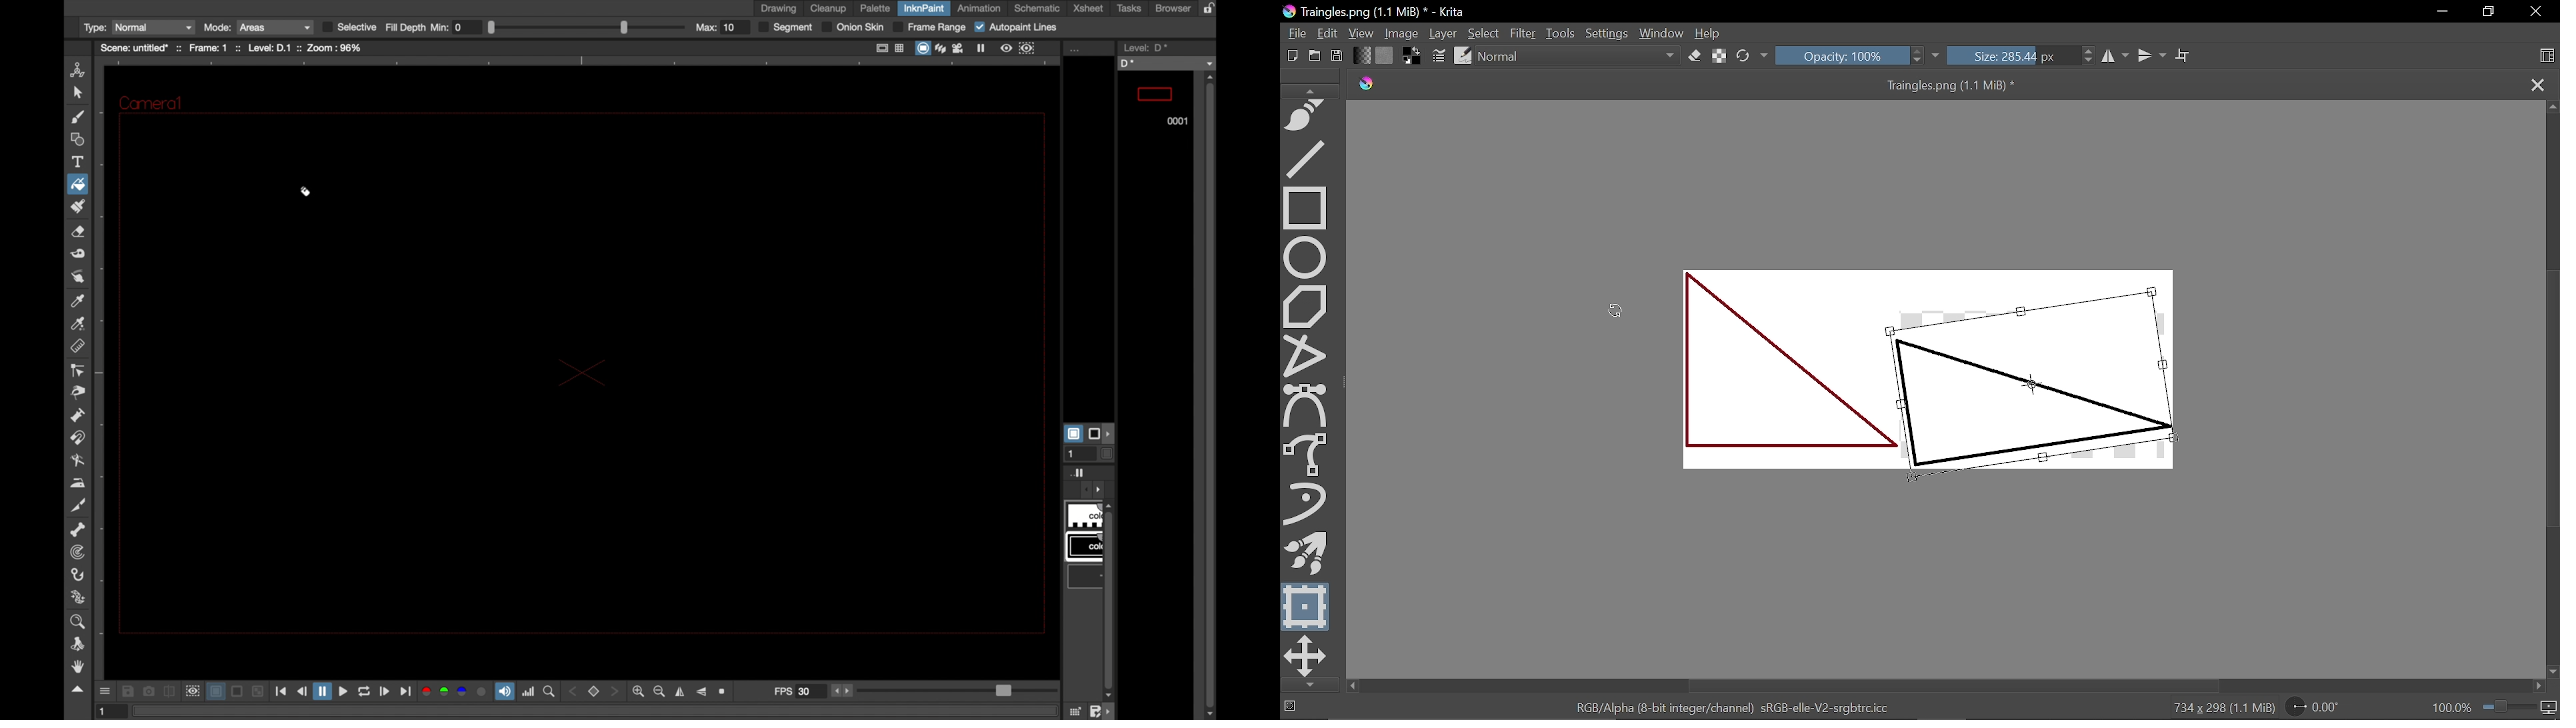 This screenshot has width=2576, height=728. What do you see at coordinates (1579, 58) in the screenshot?
I see `Normal` at bounding box center [1579, 58].